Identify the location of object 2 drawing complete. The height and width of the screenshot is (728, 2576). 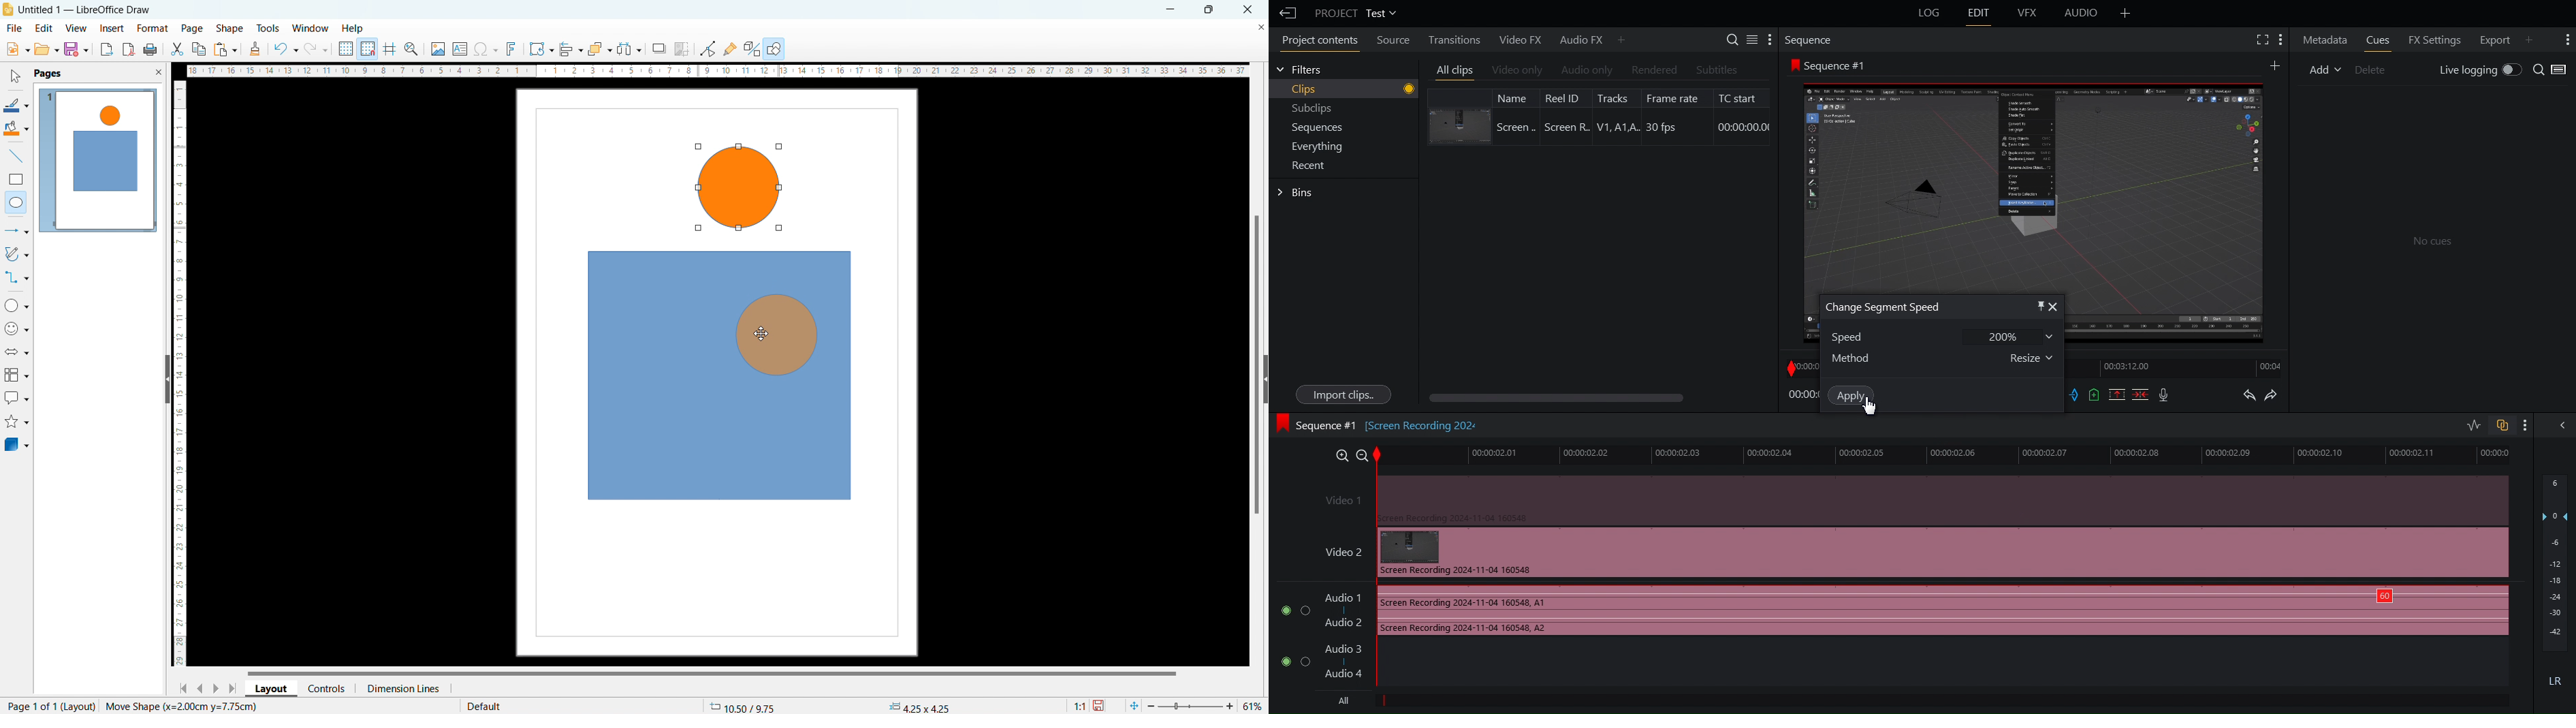
(737, 189).